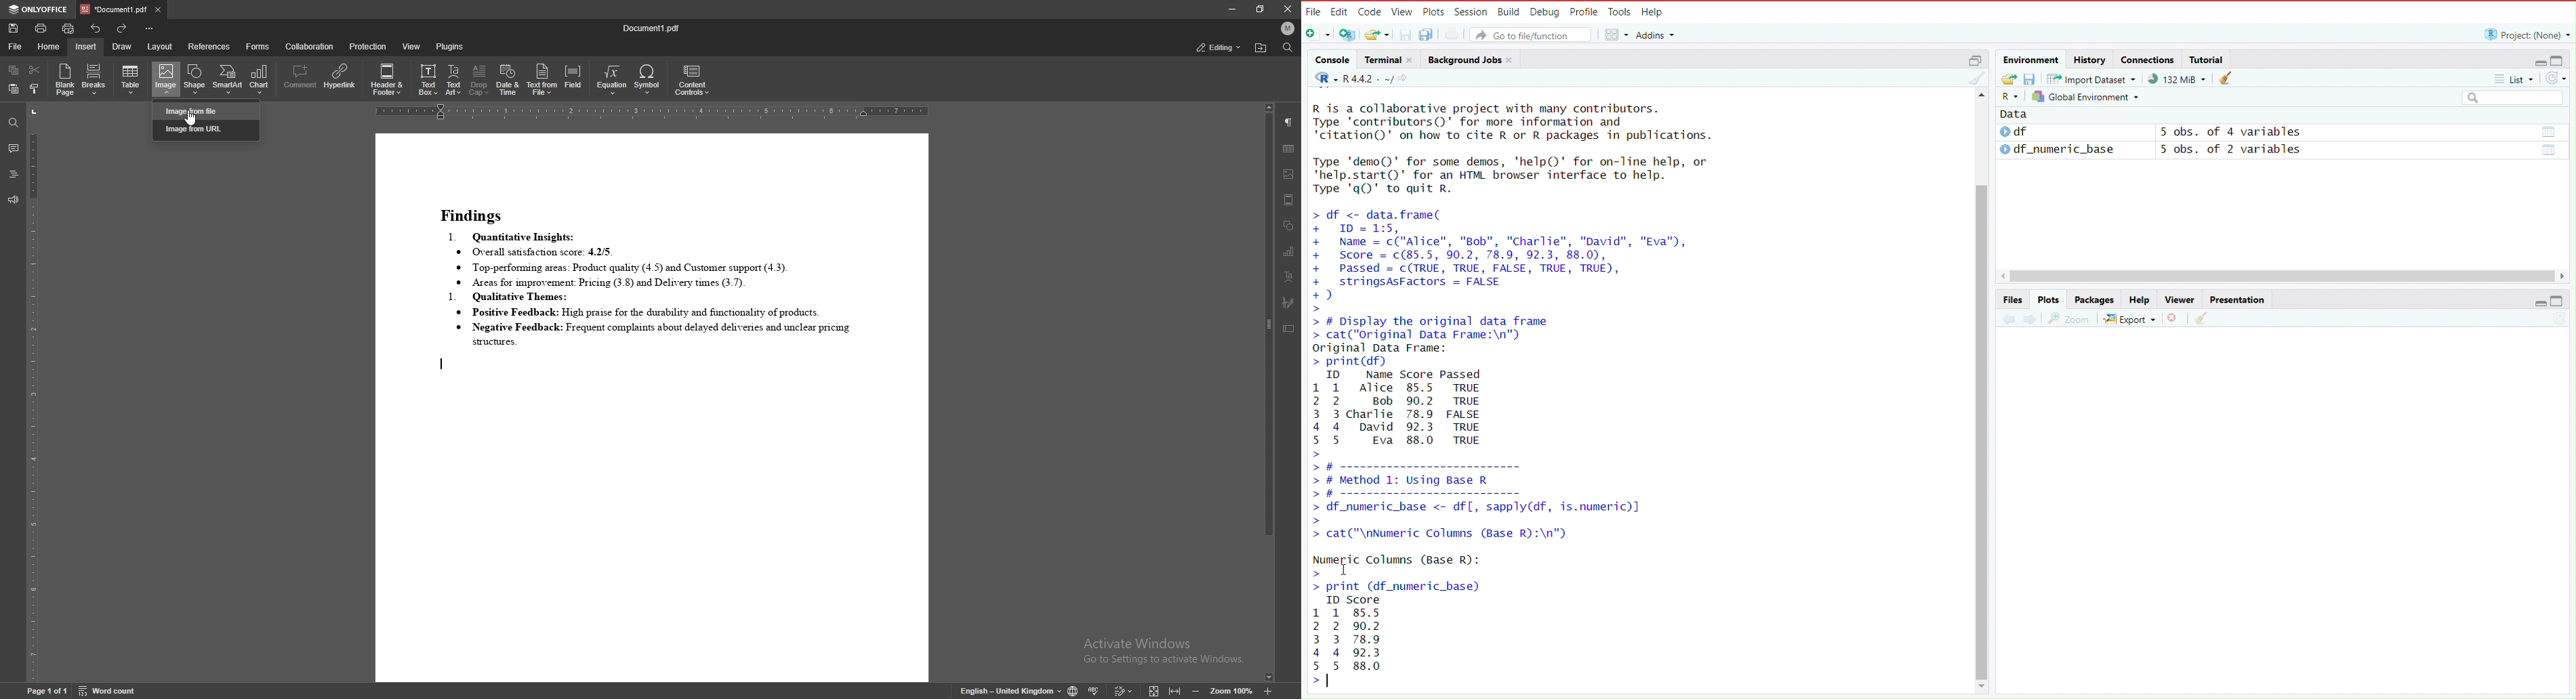 The width and height of the screenshot is (2576, 700). Describe the element at coordinates (1322, 308) in the screenshot. I see `prompt cursor` at that location.